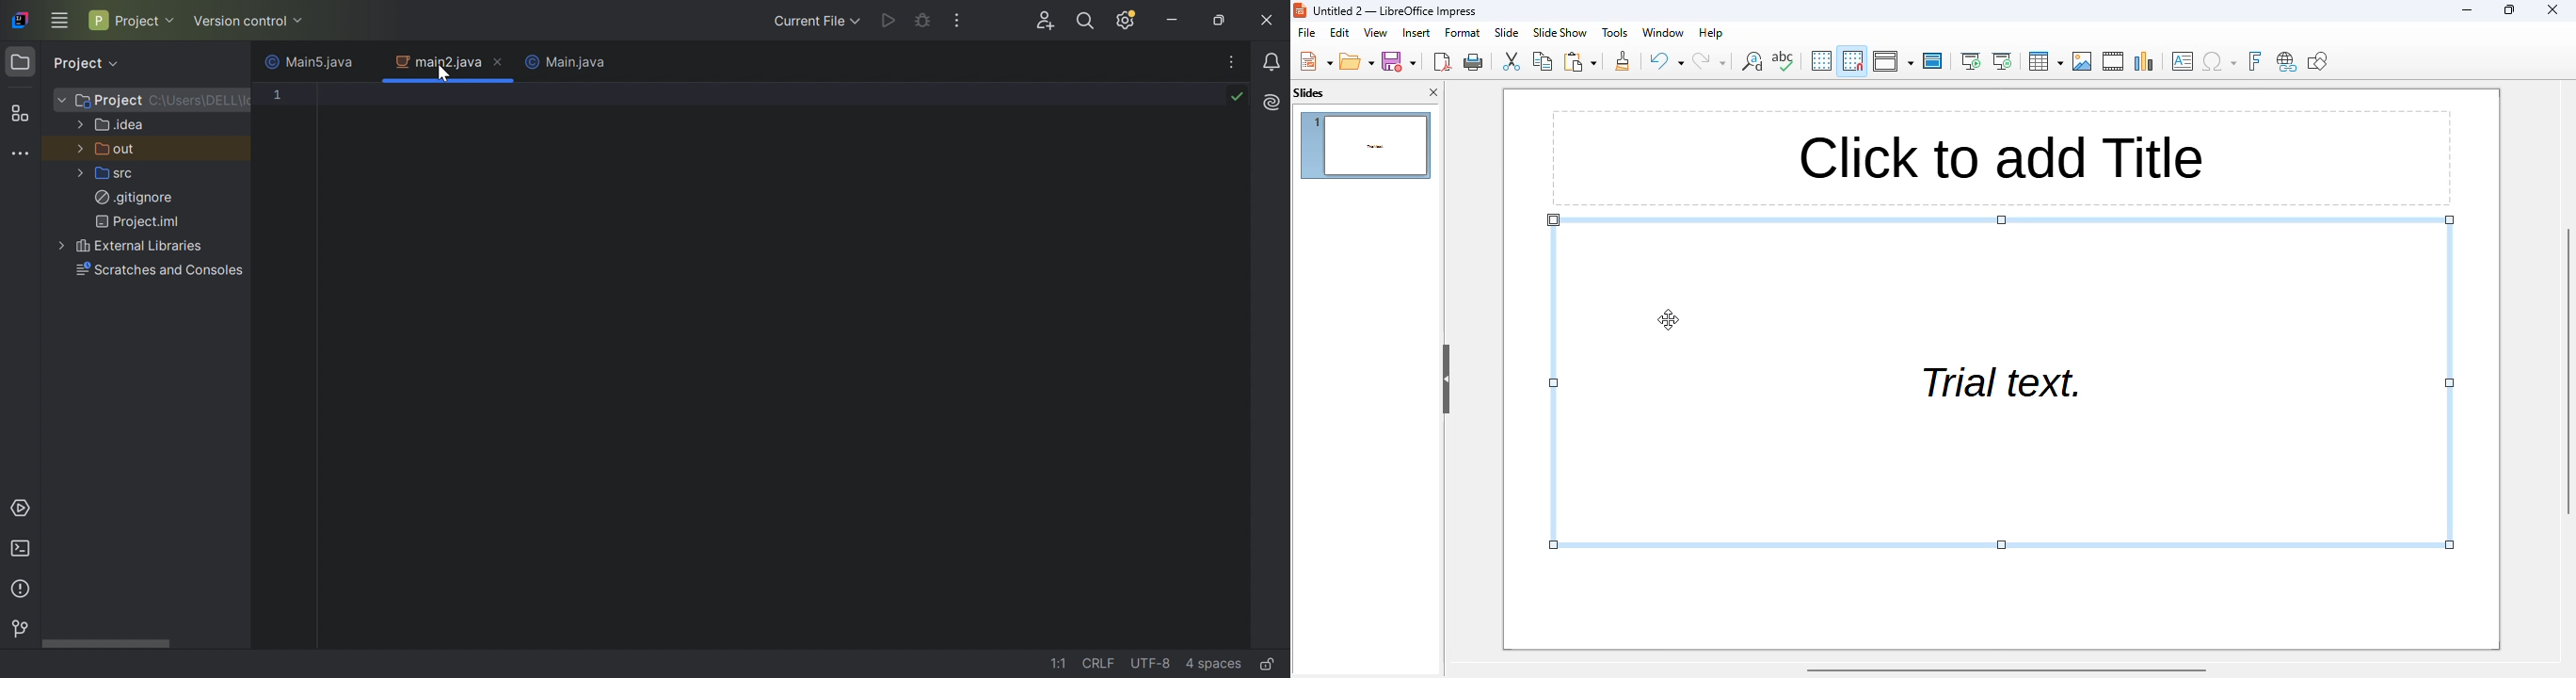 This screenshot has width=2576, height=700. Describe the element at coordinates (1444, 61) in the screenshot. I see `export directly as PDF` at that location.